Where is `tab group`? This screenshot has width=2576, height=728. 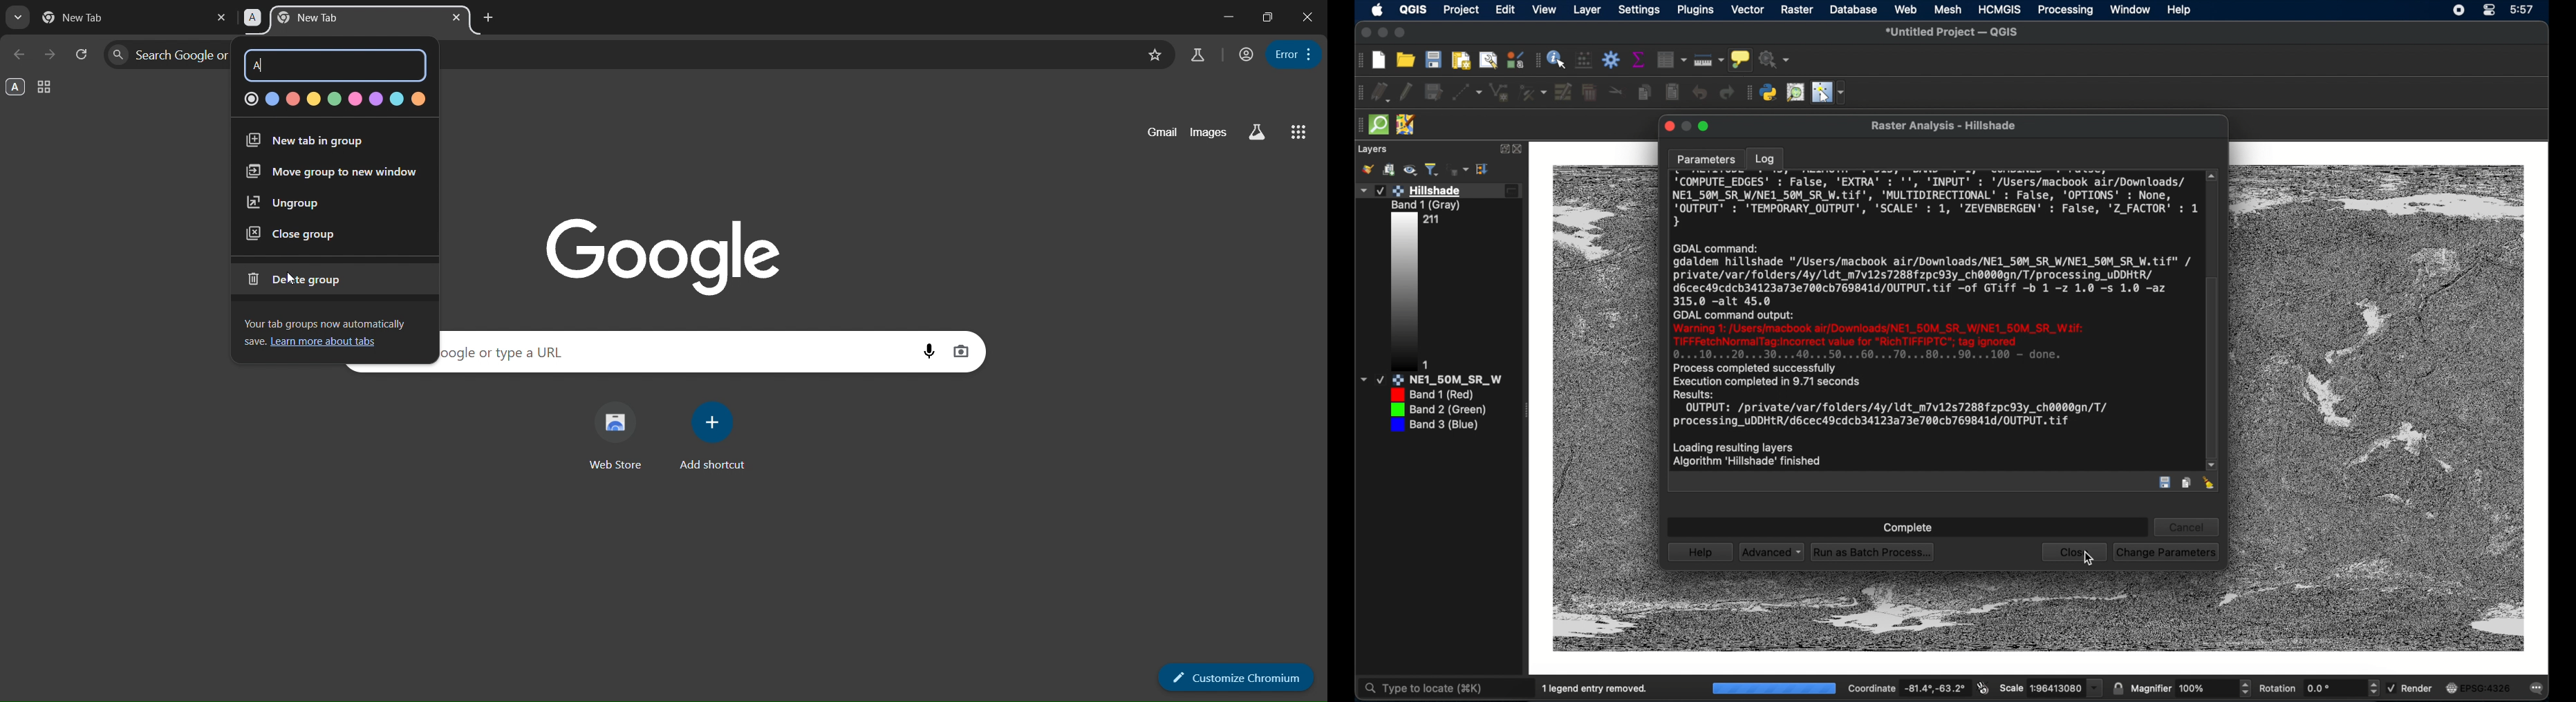
tab group is located at coordinates (46, 88).